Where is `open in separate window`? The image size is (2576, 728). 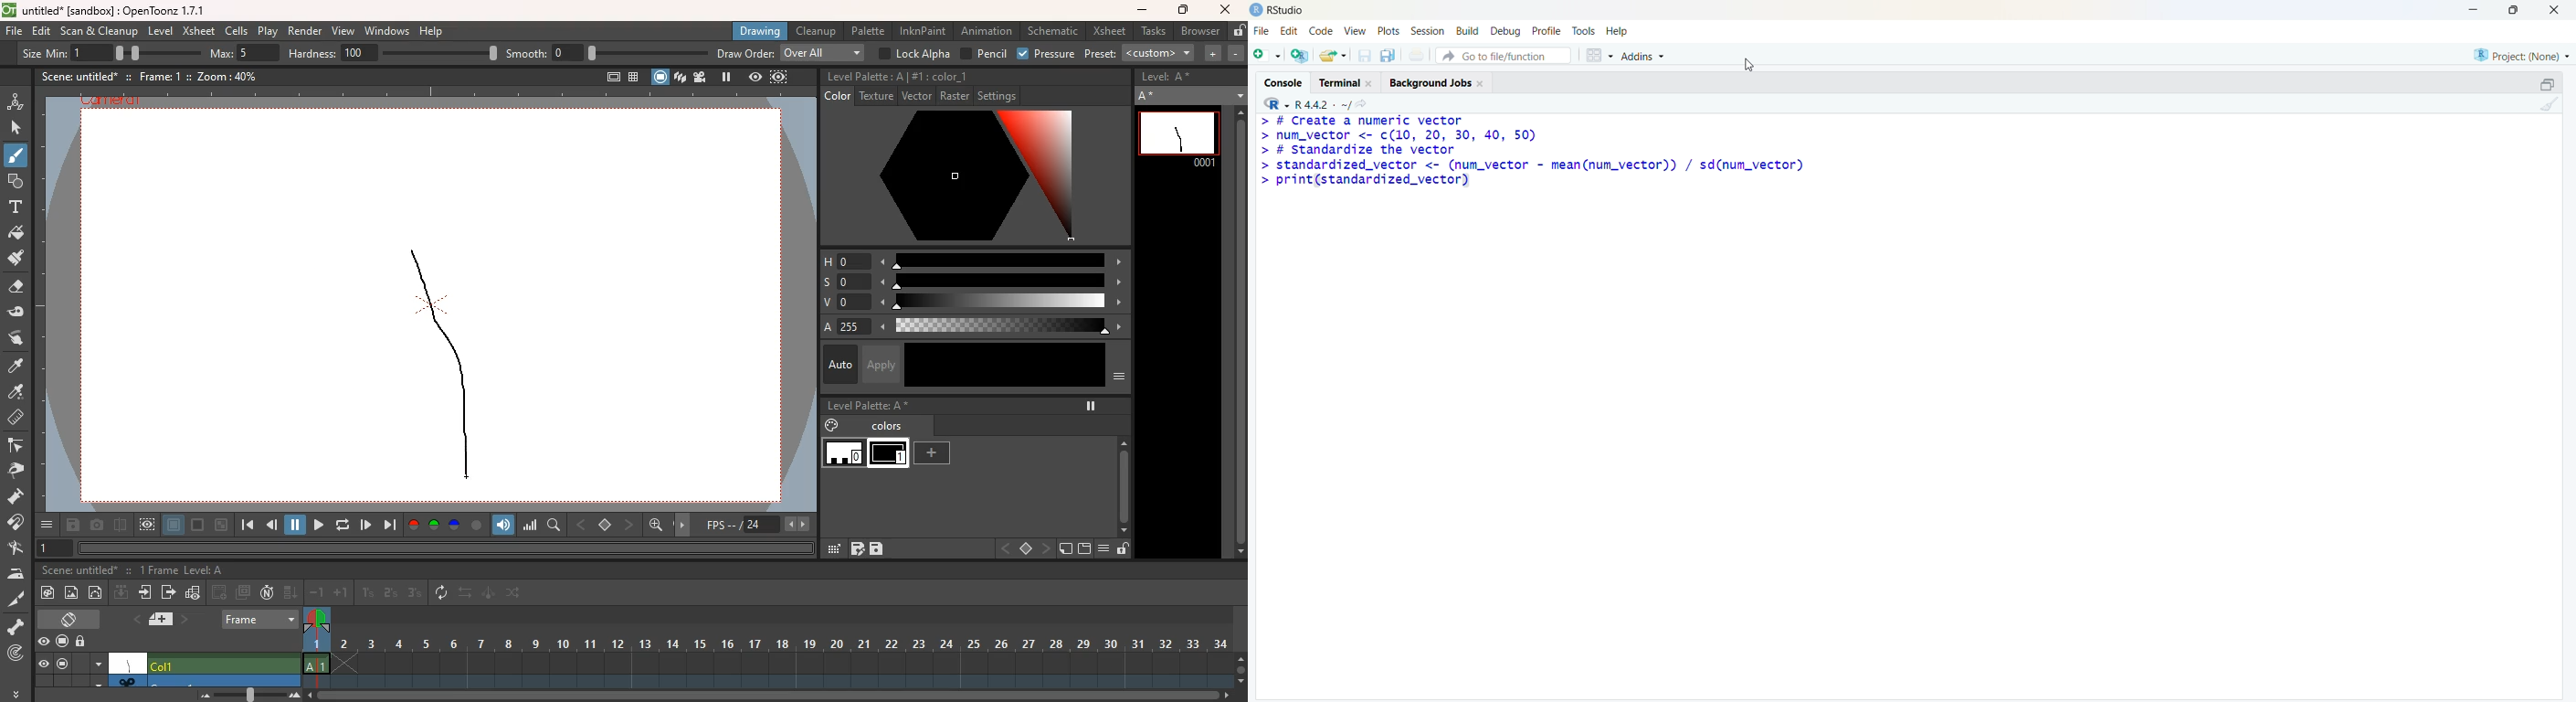 open in separate window is located at coordinates (2549, 84).